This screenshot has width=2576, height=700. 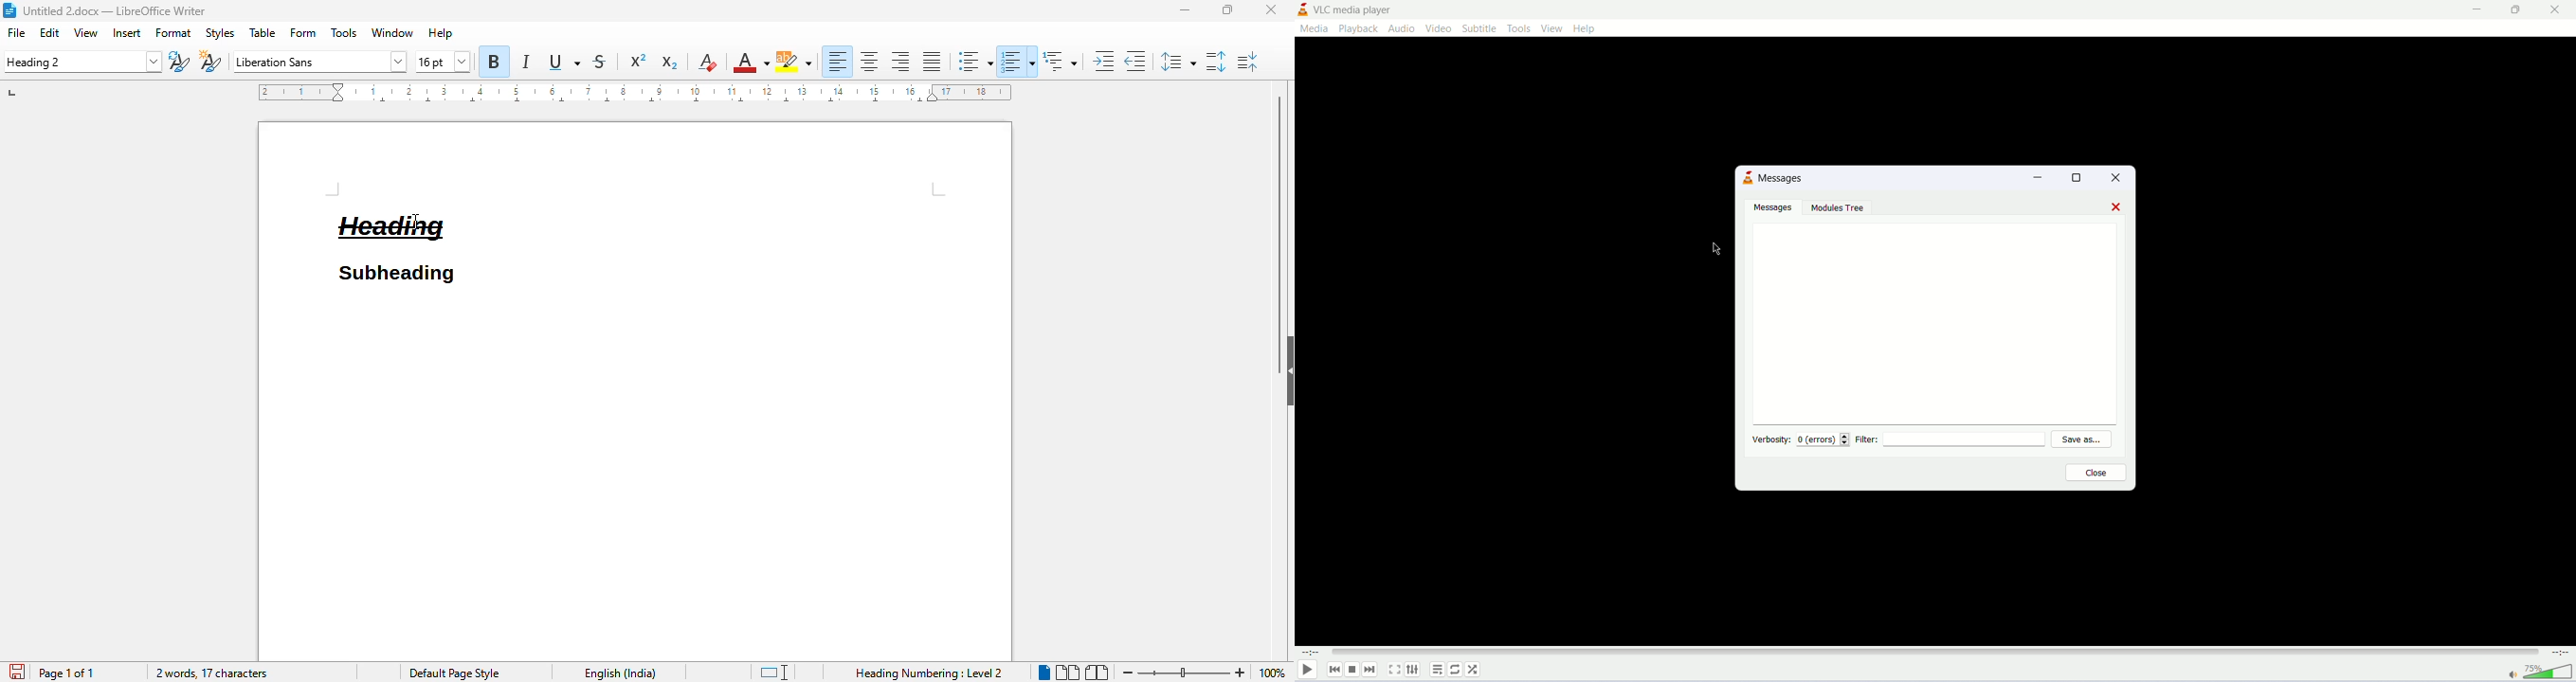 I want to click on stop, so click(x=1354, y=671).